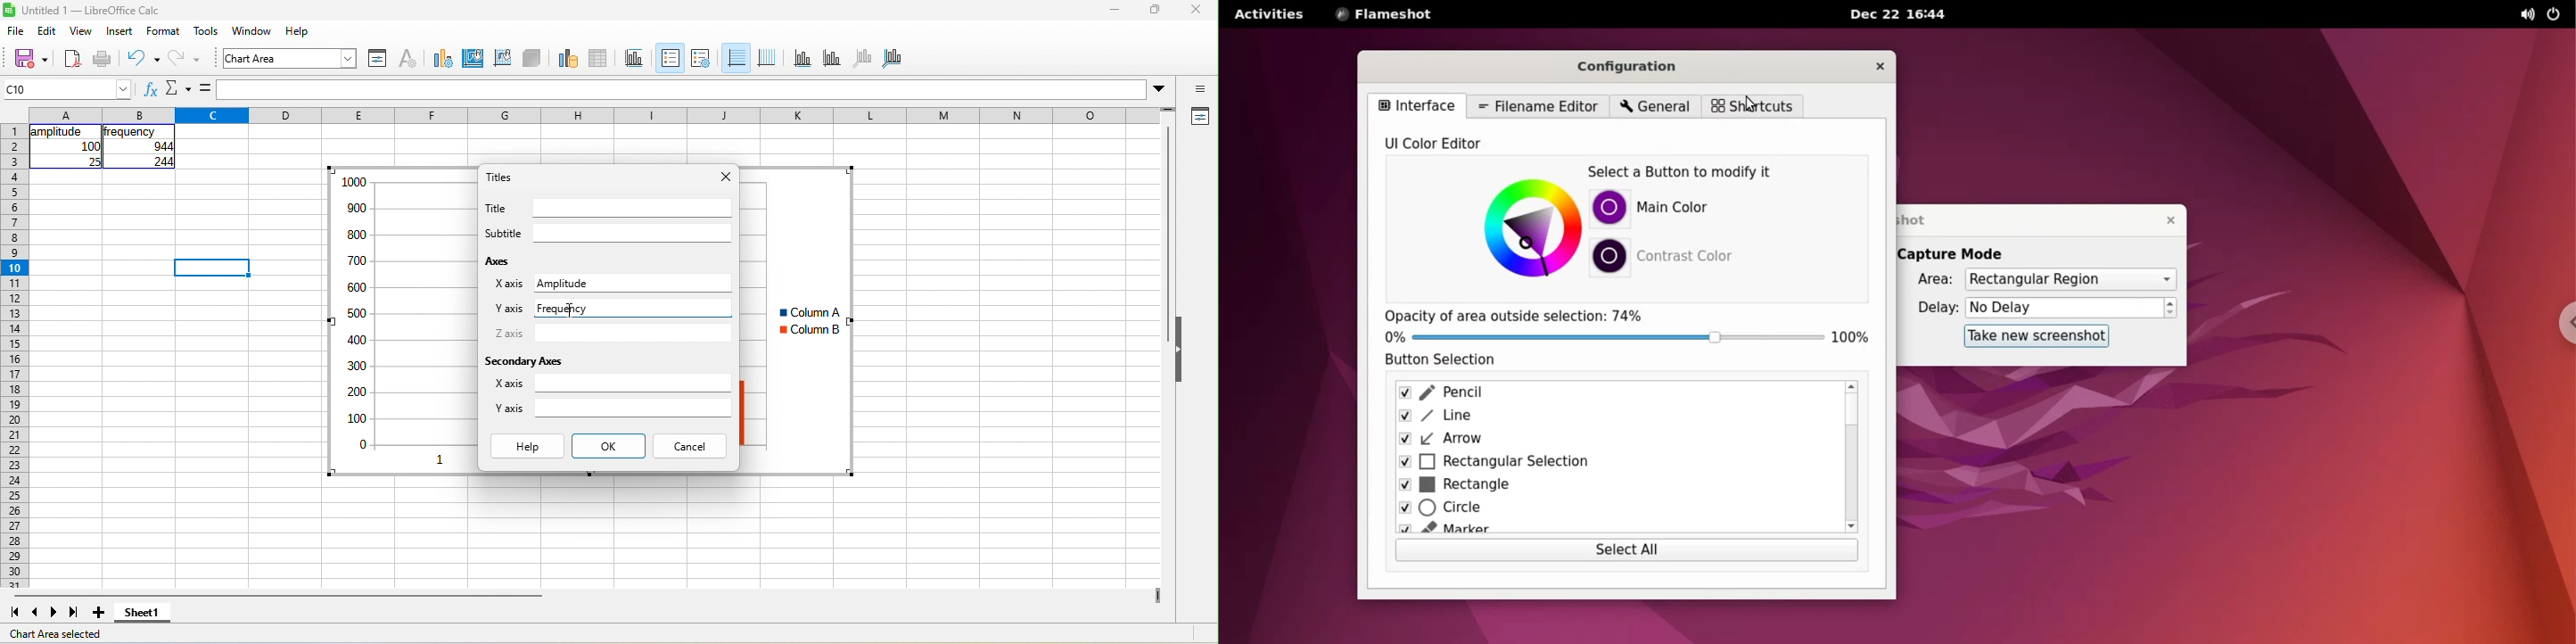 This screenshot has width=2576, height=644. What do you see at coordinates (727, 177) in the screenshot?
I see `close` at bounding box center [727, 177].